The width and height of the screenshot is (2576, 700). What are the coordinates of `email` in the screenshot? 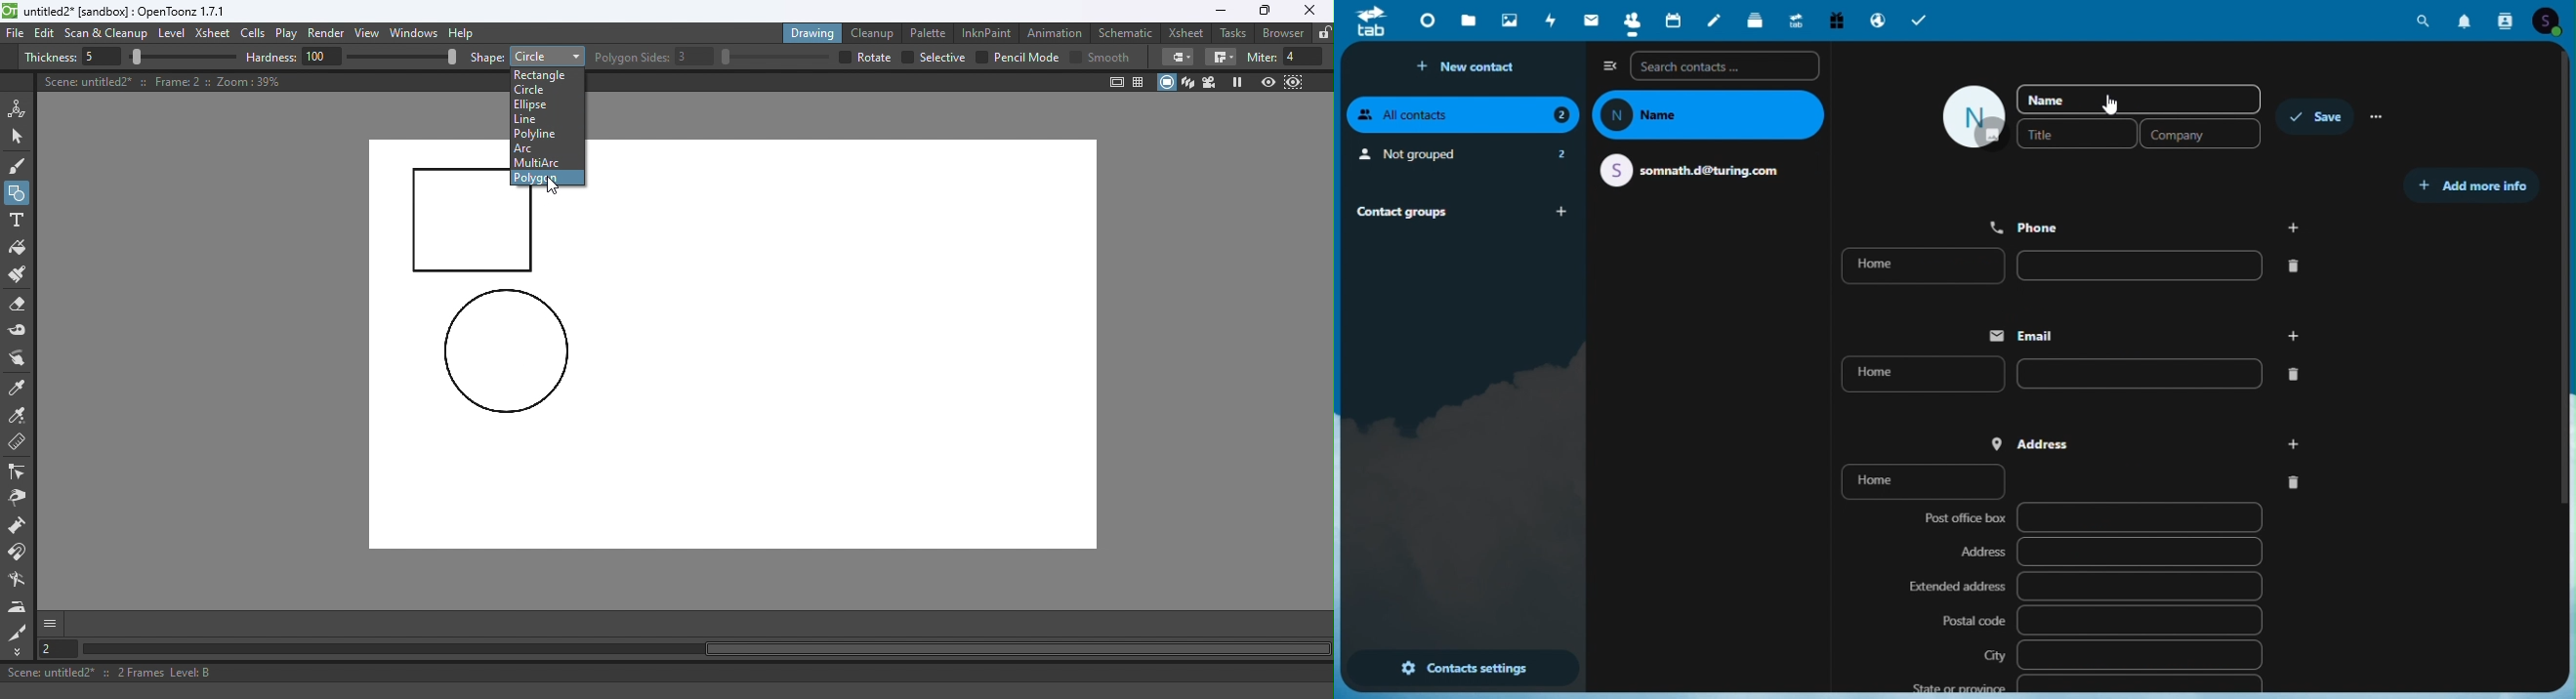 It's located at (2139, 335).